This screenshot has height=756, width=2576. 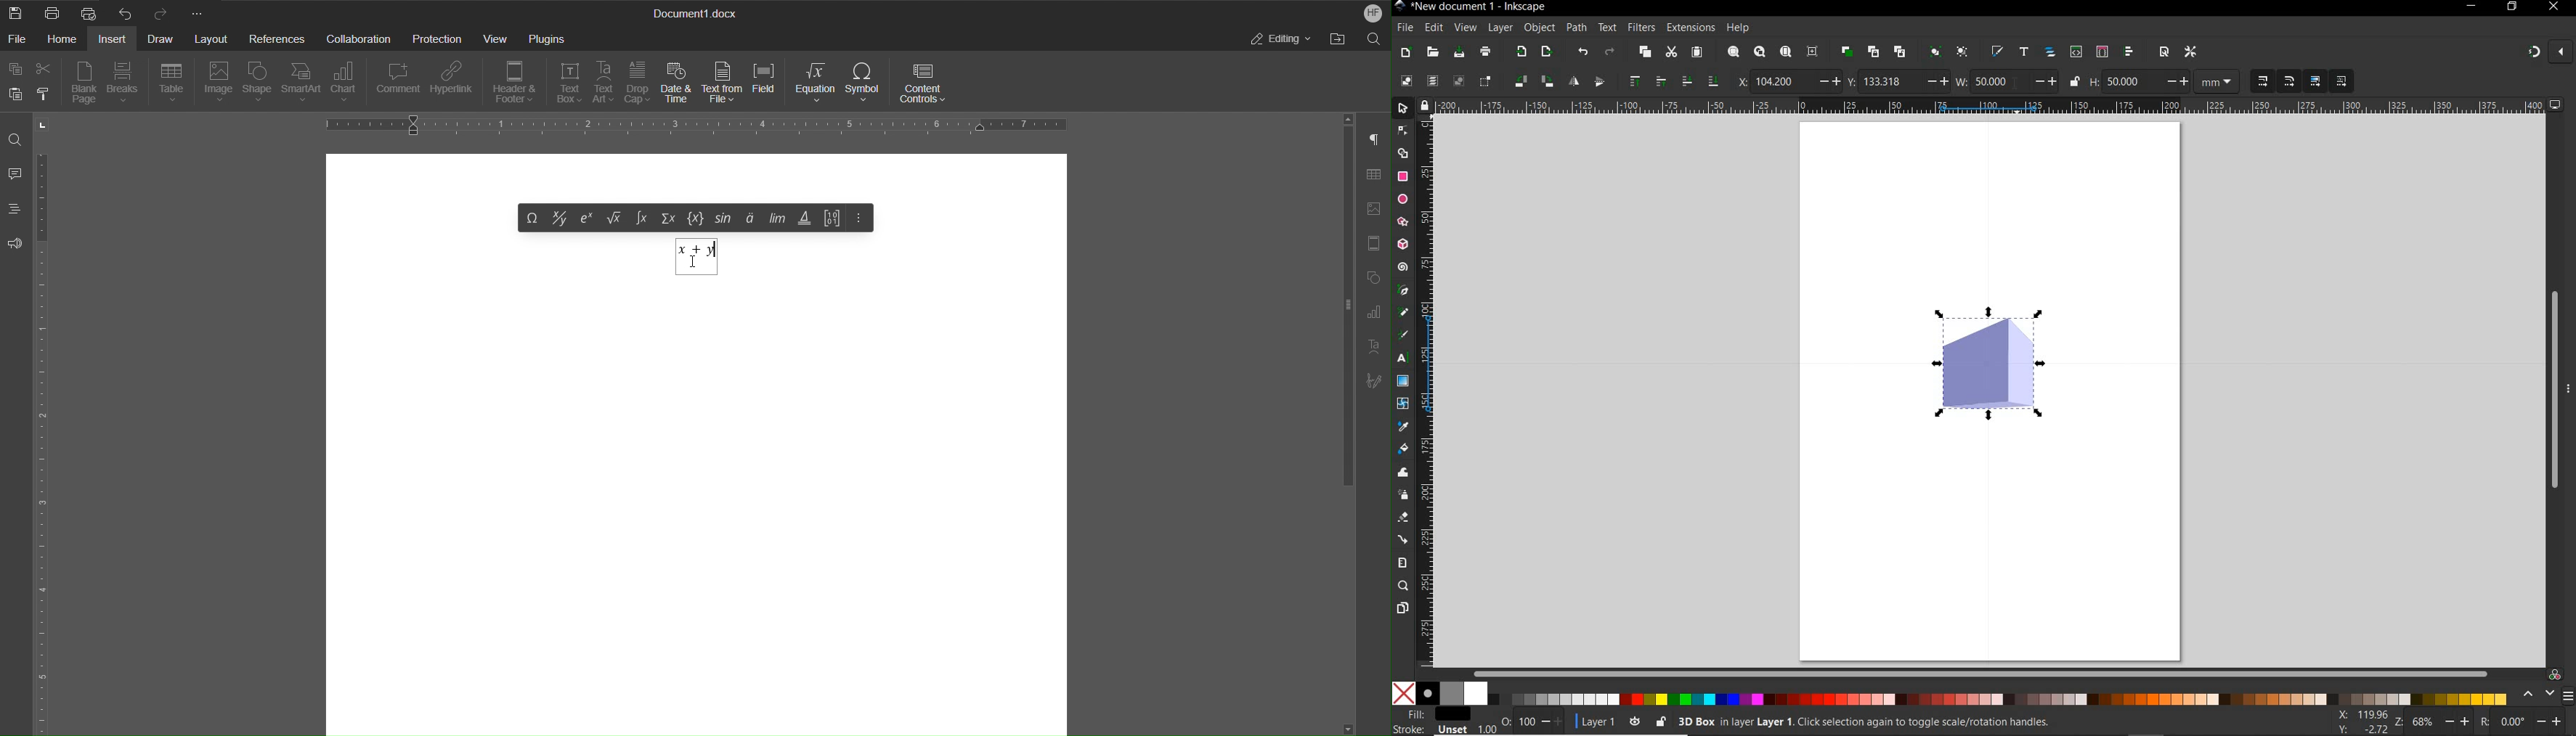 What do you see at coordinates (2512, 721) in the screenshot?
I see `0` at bounding box center [2512, 721].